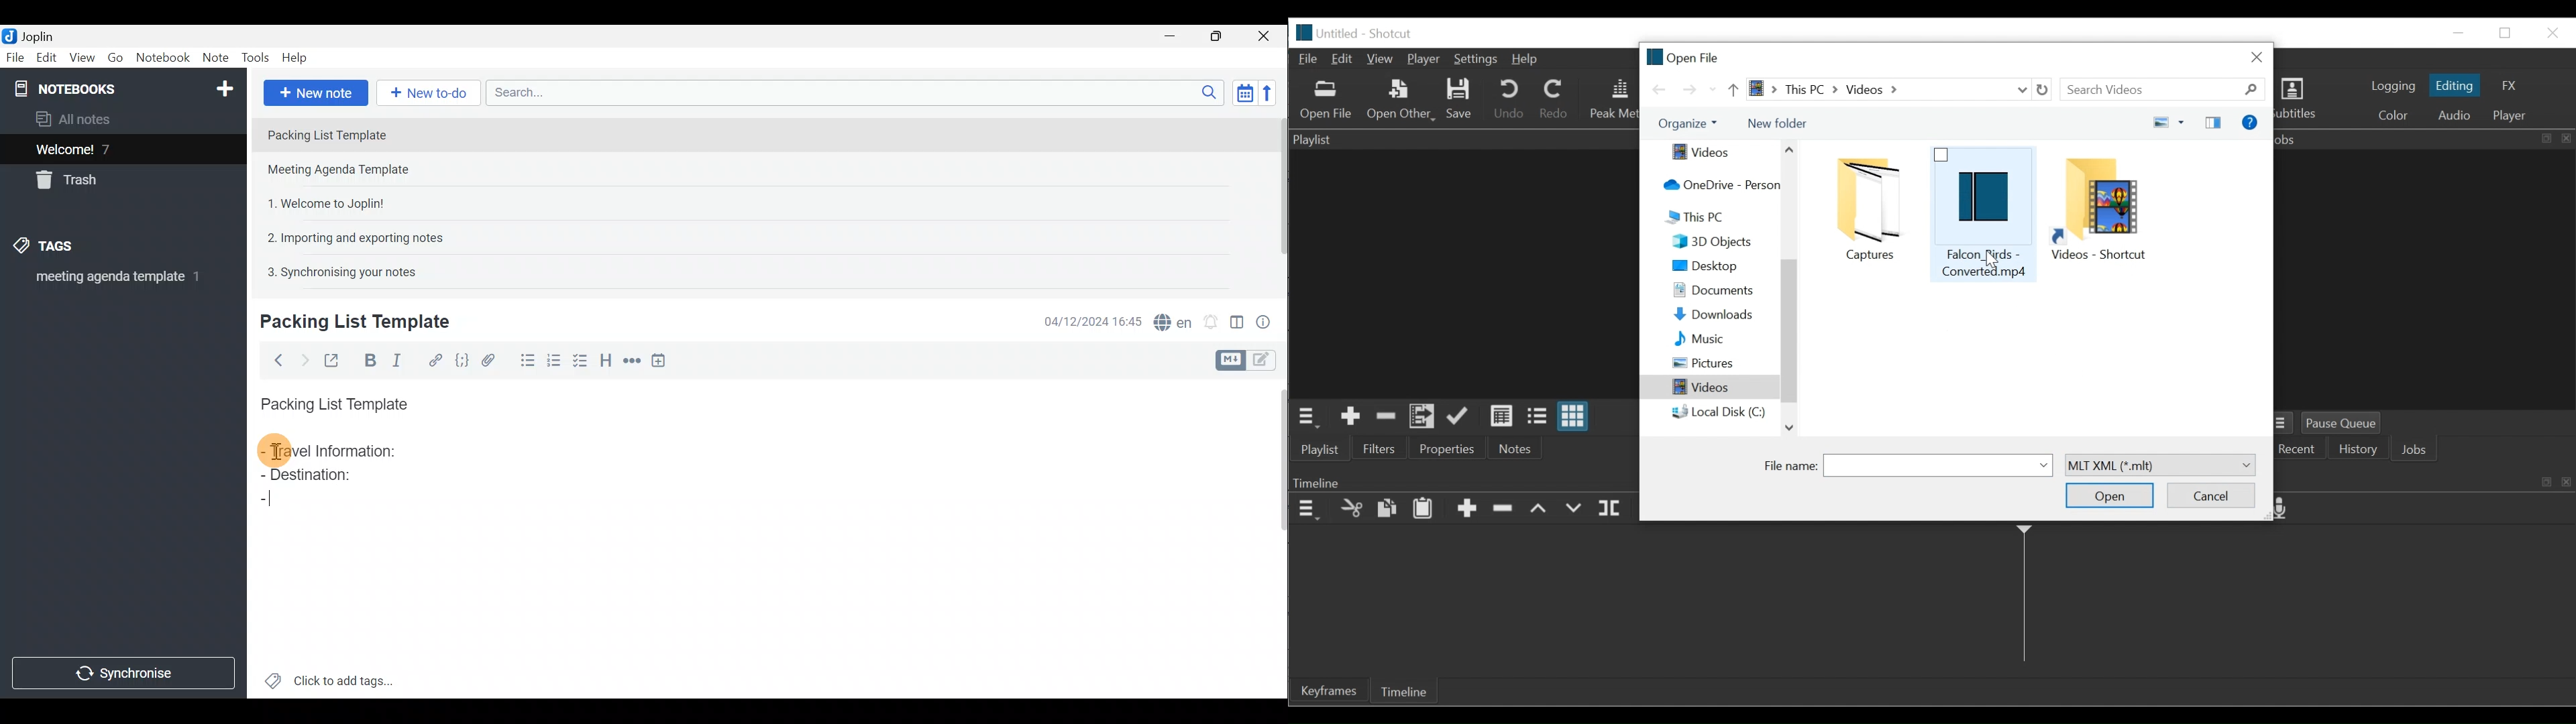 The width and height of the screenshot is (2576, 728). What do you see at coordinates (333, 359) in the screenshot?
I see `Toggle external editing` at bounding box center [333, 359].